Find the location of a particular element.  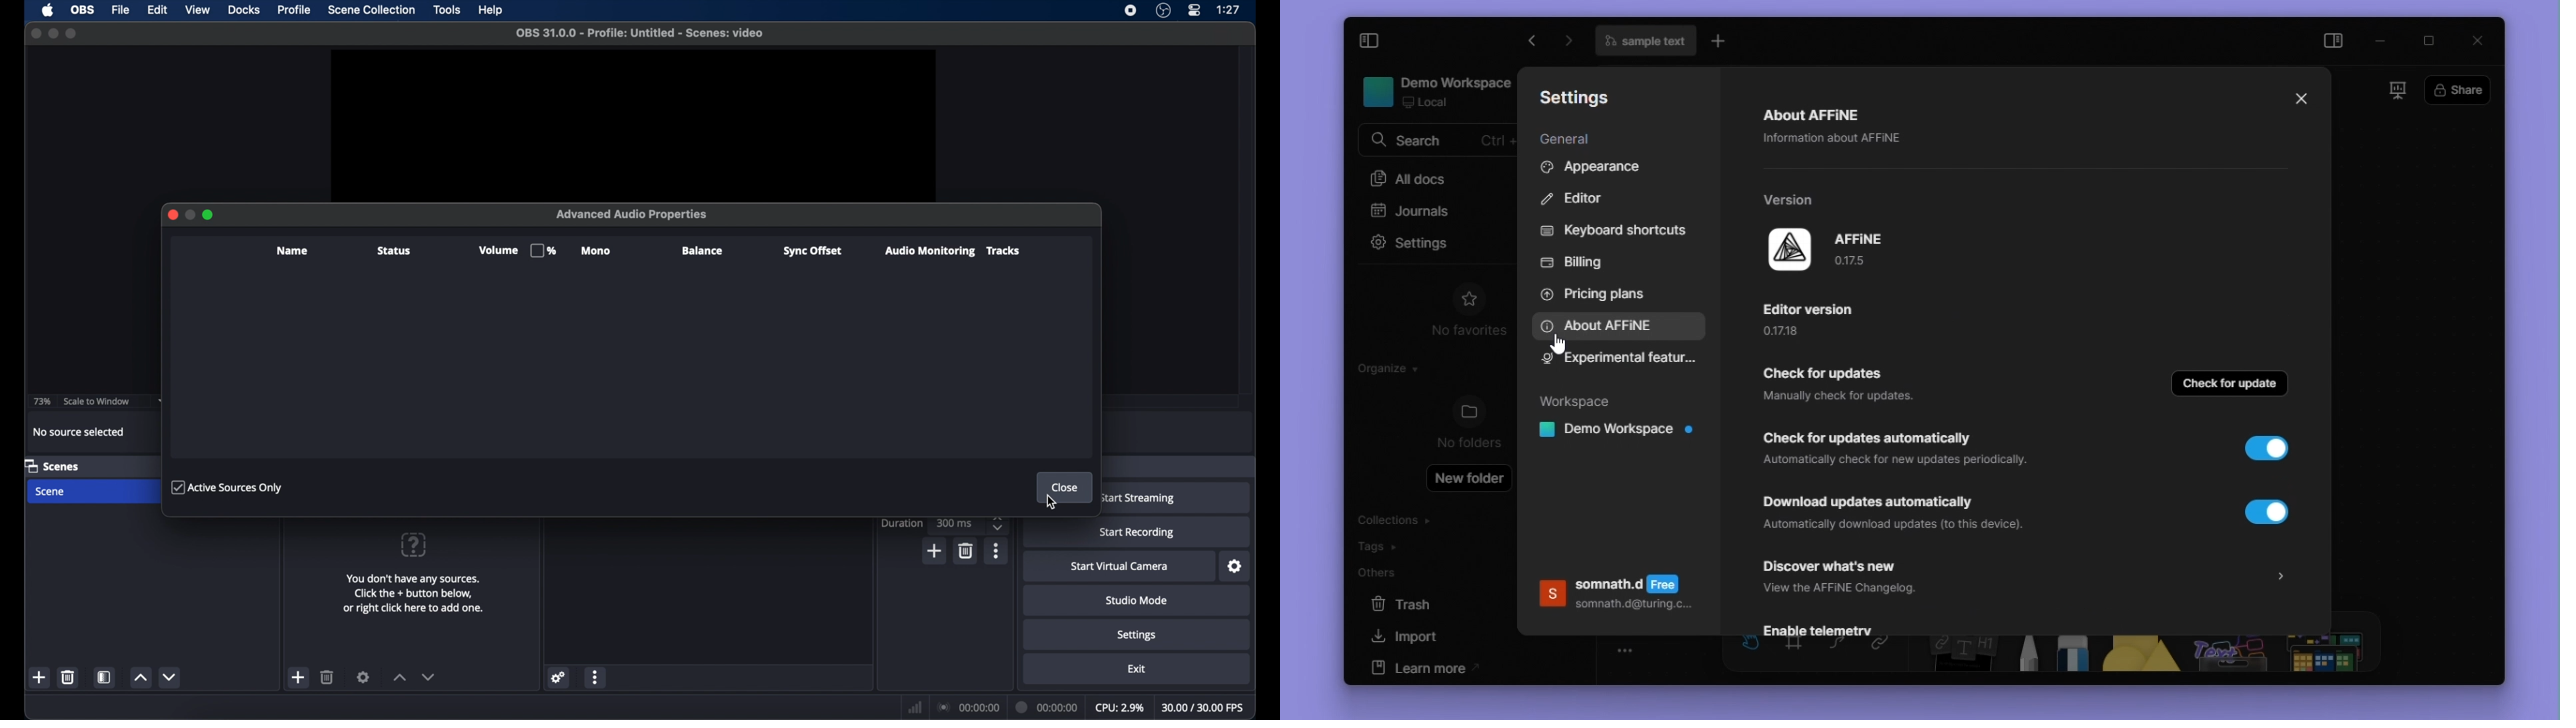

scene is located at coordinates (52, 465).